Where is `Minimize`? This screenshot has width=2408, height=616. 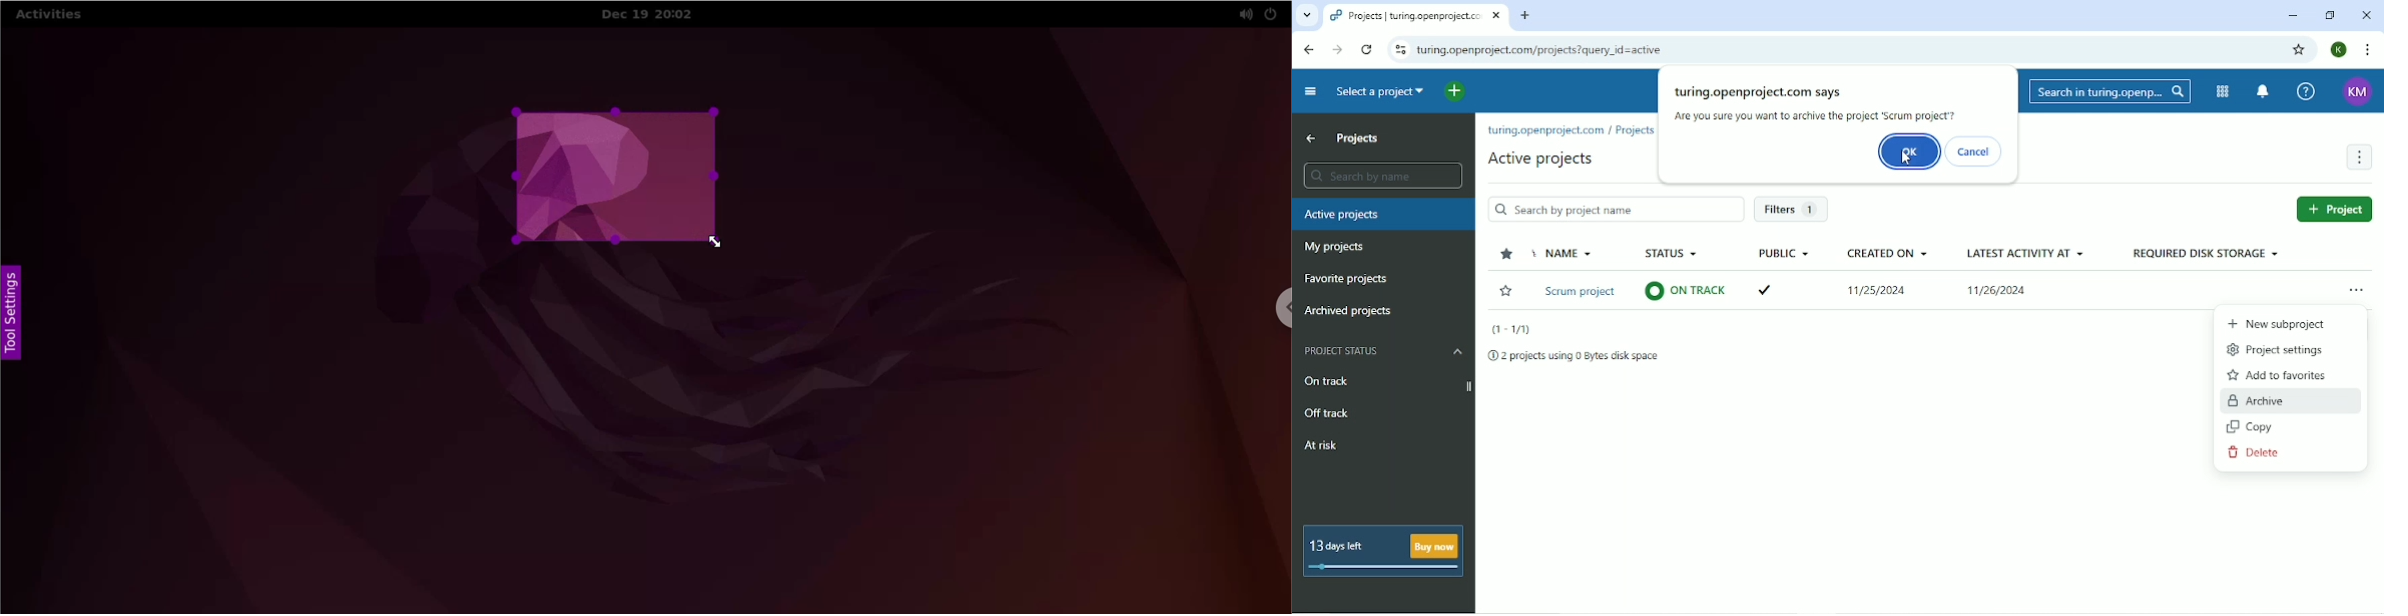
Minimize is located at coordinates (2293, 16).